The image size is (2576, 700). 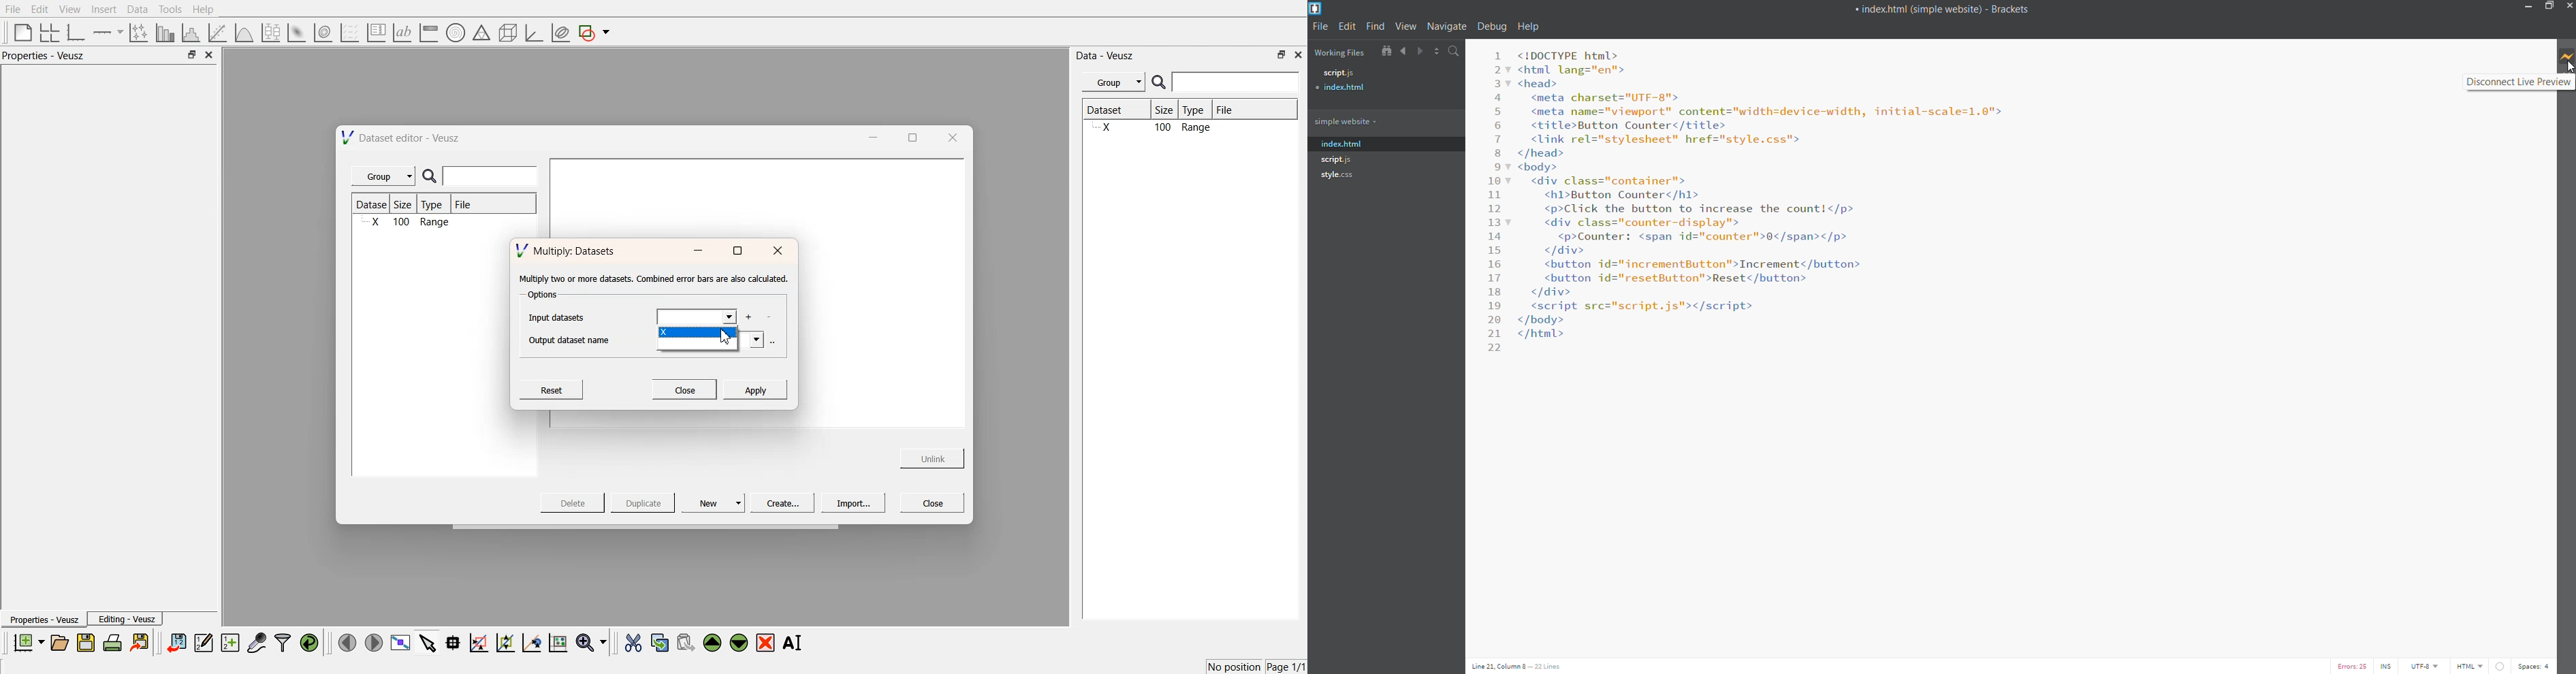 I want to click on plot key, so click(x=376, y=33).